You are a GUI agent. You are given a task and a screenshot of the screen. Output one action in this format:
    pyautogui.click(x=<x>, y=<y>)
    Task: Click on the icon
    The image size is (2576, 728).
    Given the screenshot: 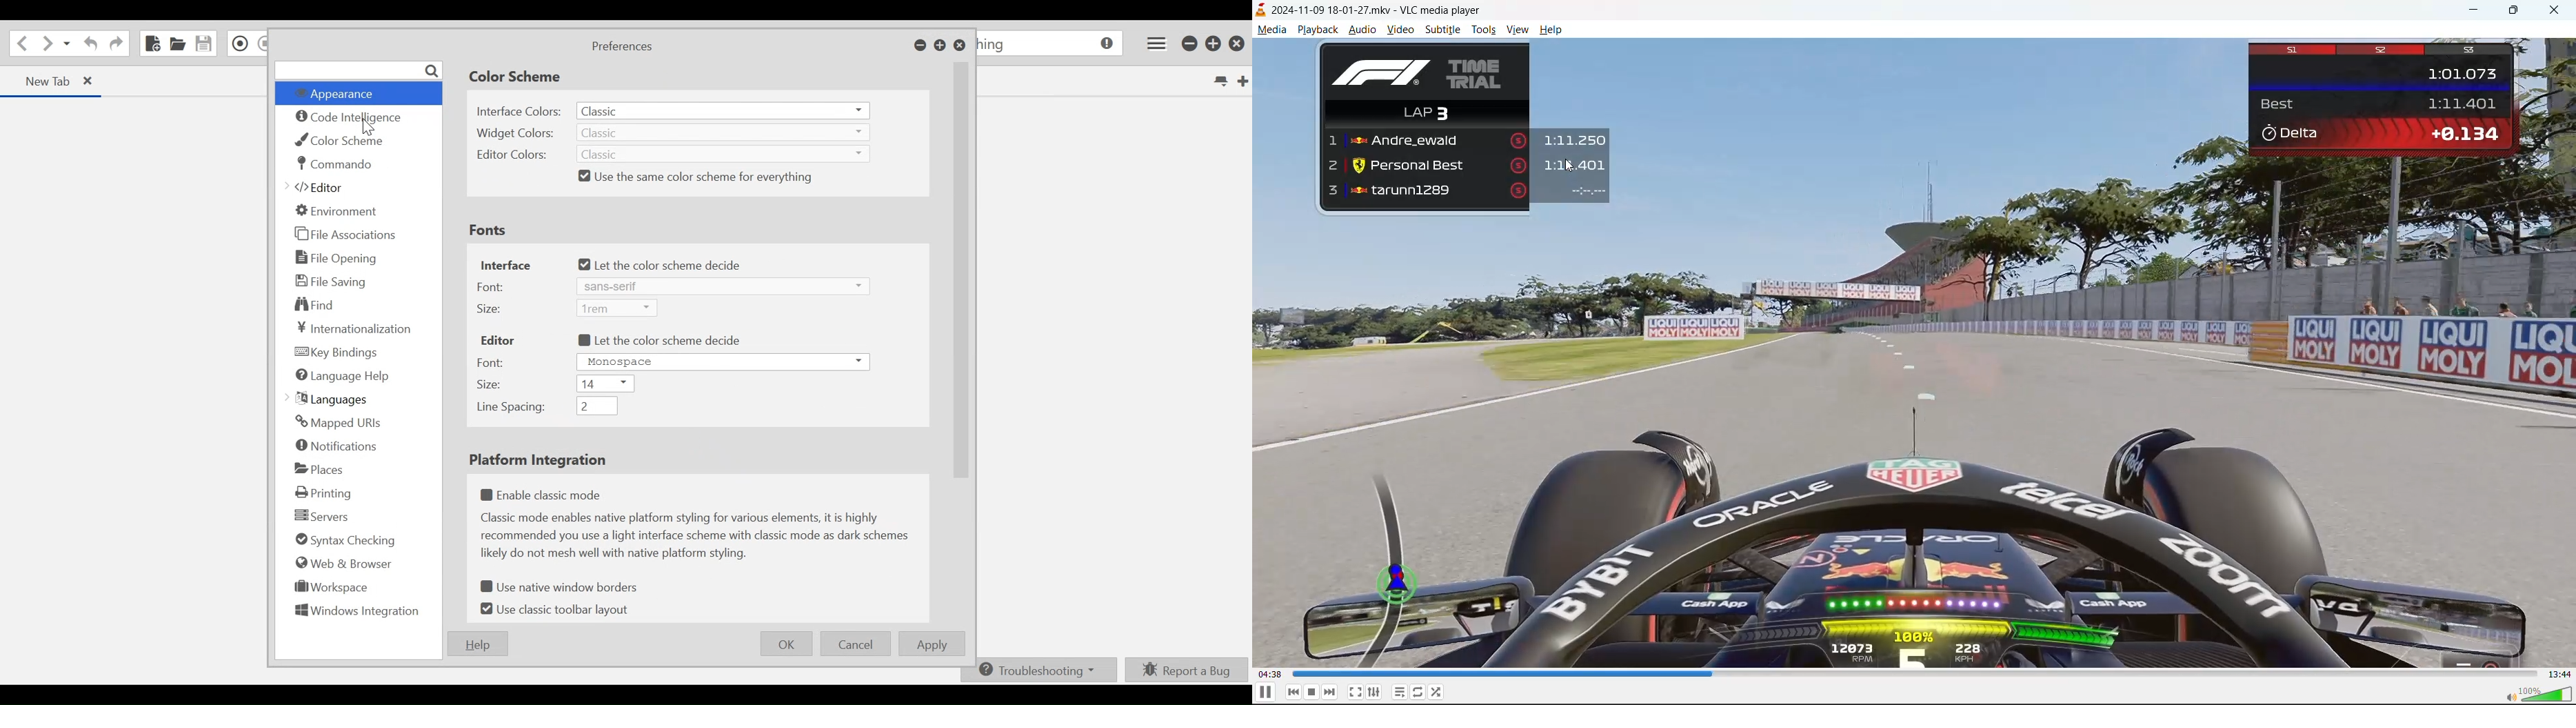 What is the action you would take?
    pyautogui.click(x=1261, y=9)
    